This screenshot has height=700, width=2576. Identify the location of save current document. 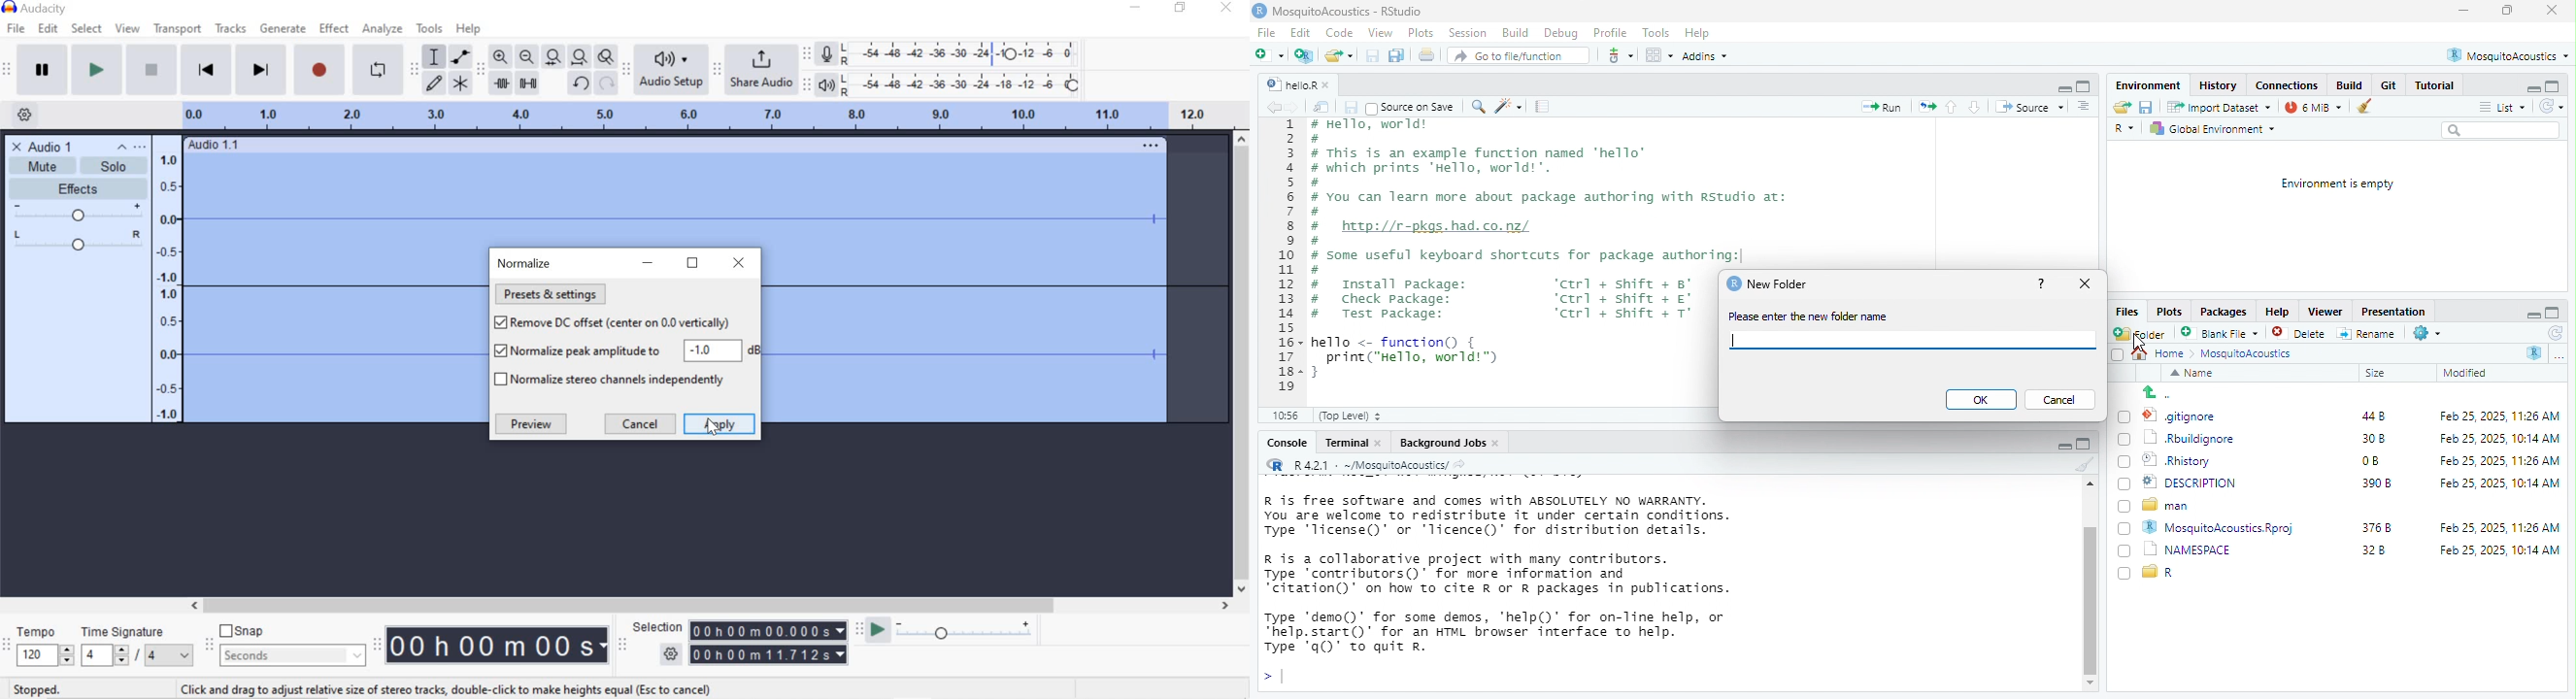
(1352, 107).